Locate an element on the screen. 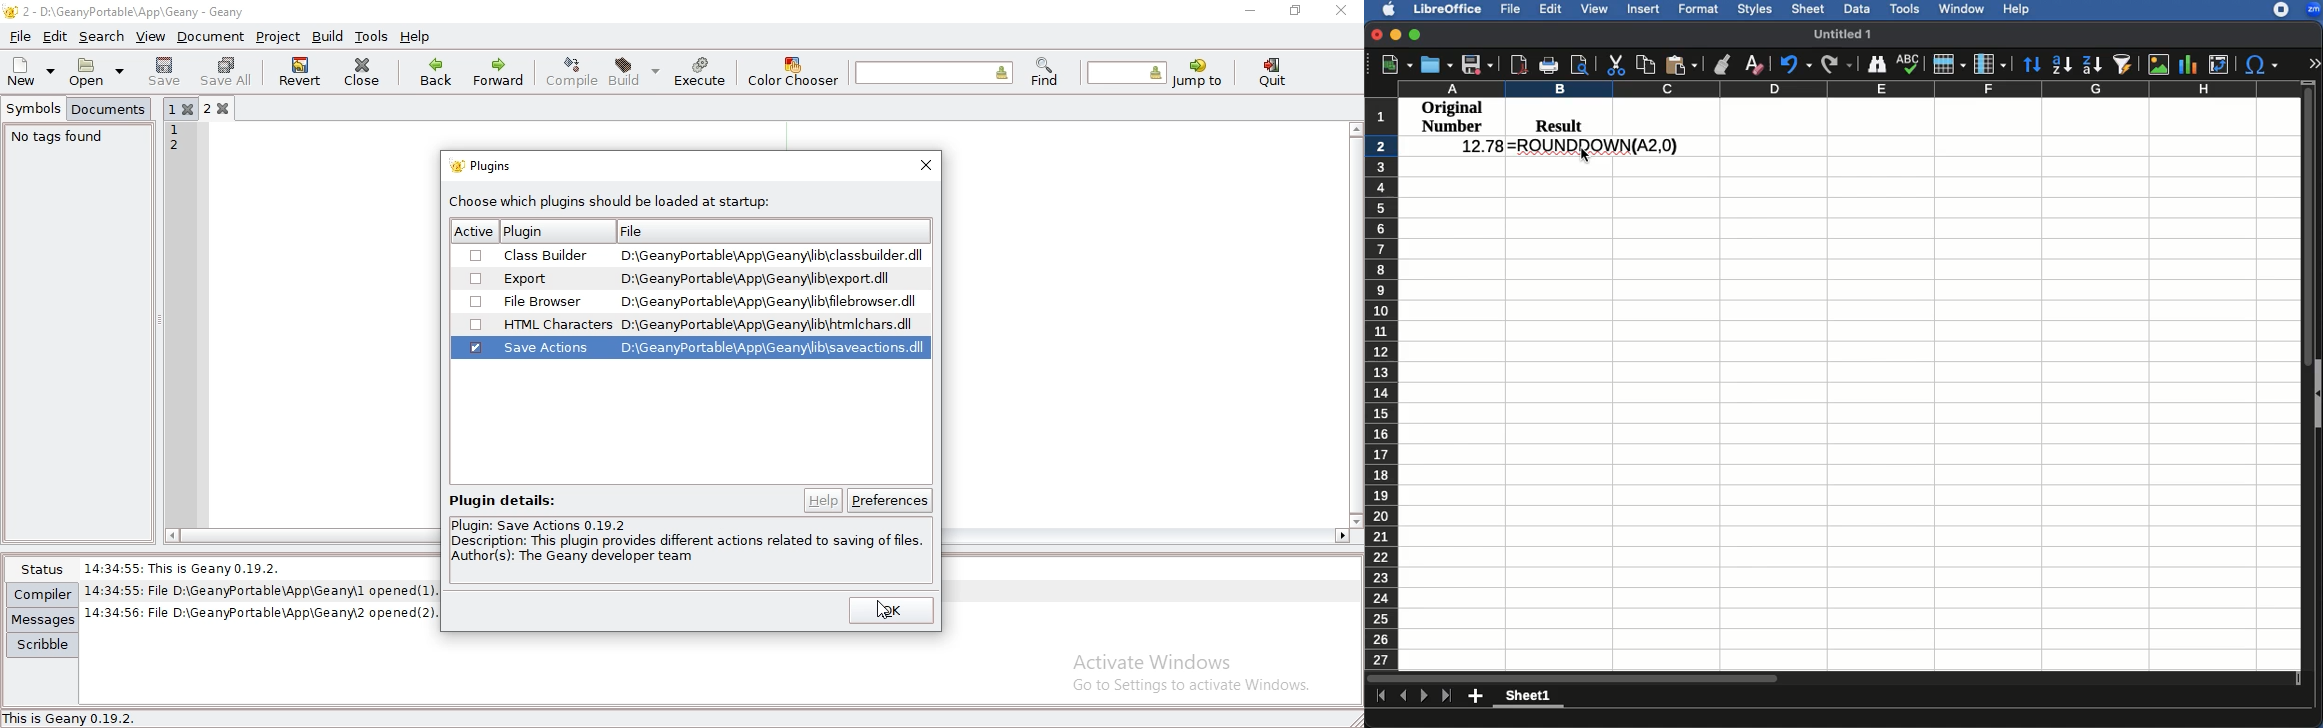 The width and height of the screenshot is (2324, 728). Paste is located at coordinates (1682, 62).